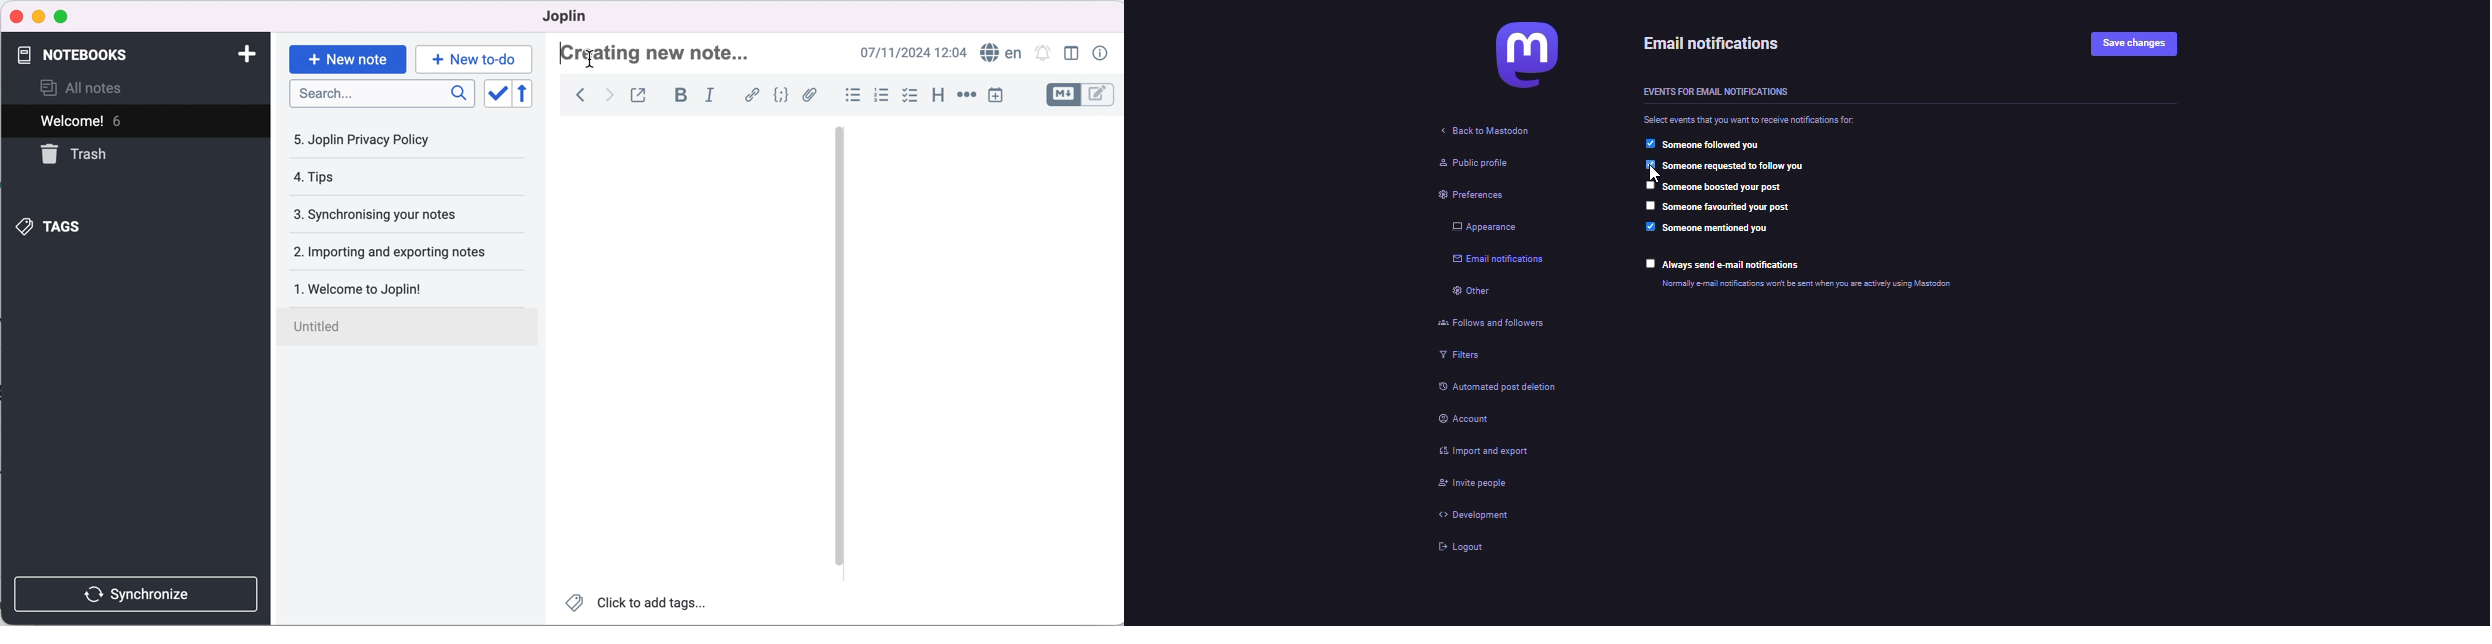 This screenshot has height=644, width=2492. What do you see at coordinates (135, 588) in the screenshot?
I see `synchronize` at bounding box center [135, 588].